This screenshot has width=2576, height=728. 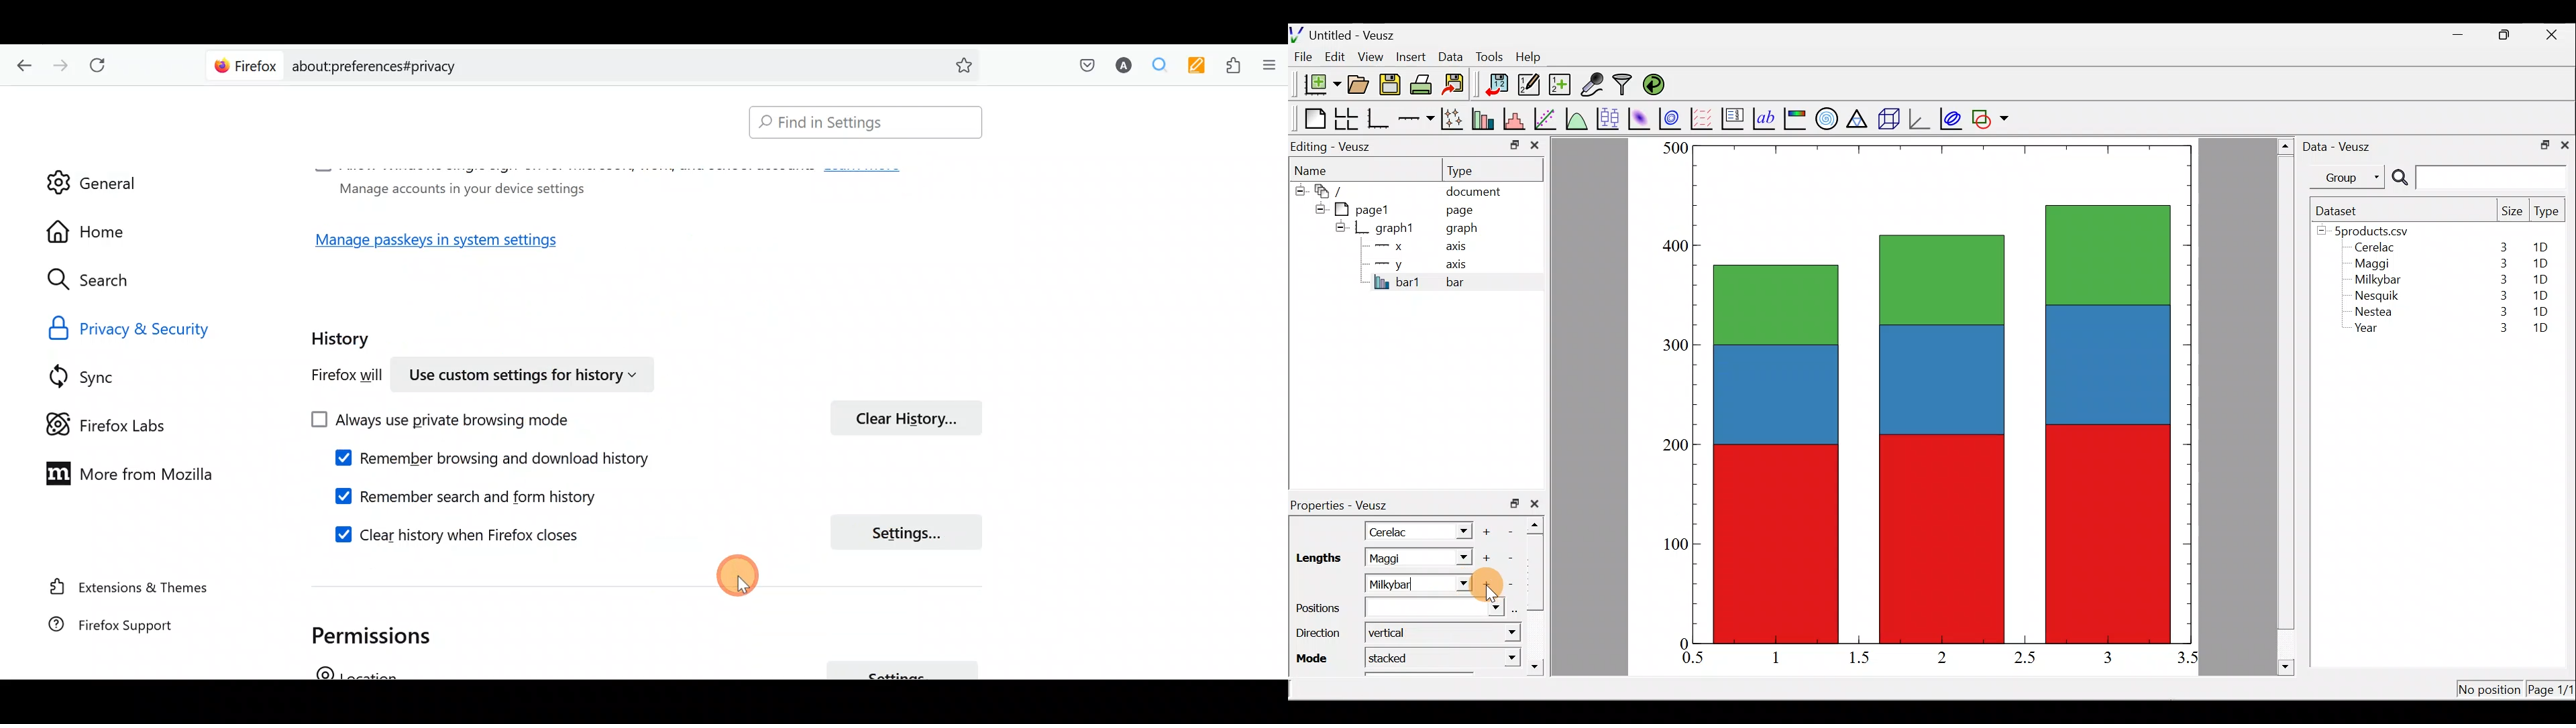 What do you see at coordinates (117, 423) in the screenshot?
I see `Firefox labs` at bounding box center [117, 423].